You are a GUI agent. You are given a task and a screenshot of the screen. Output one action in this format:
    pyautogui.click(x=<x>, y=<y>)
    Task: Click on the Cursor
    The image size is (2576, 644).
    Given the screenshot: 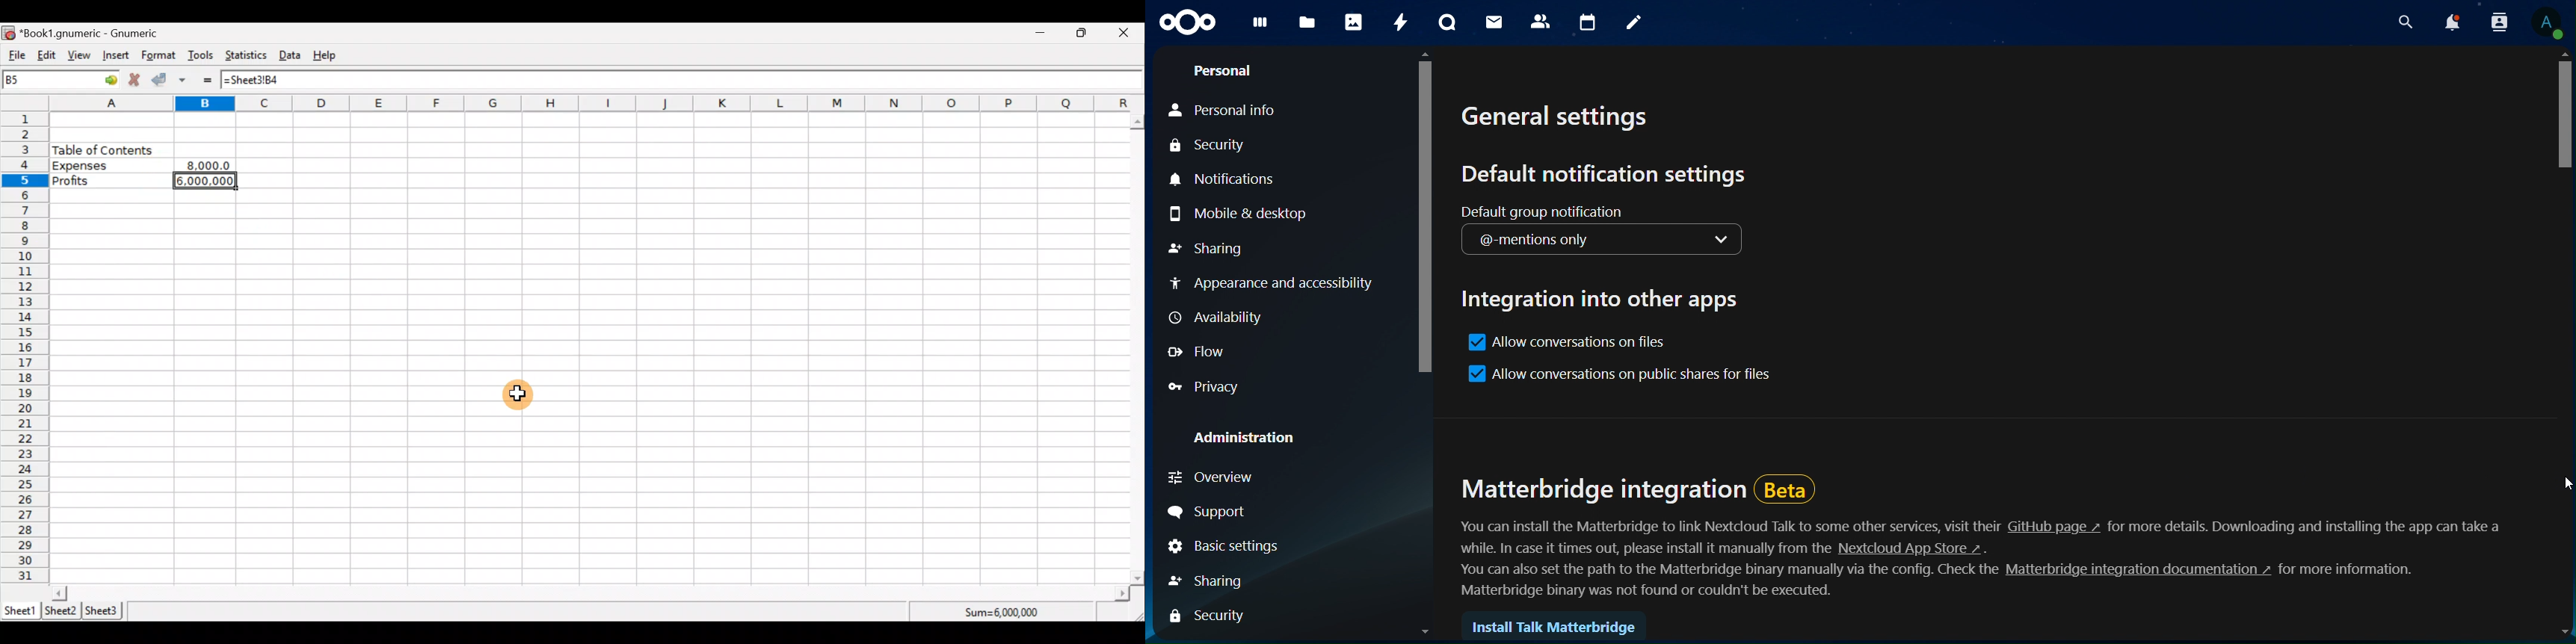 What is the action you would take?
    pyautogui.click(x=2564, y=483)
    